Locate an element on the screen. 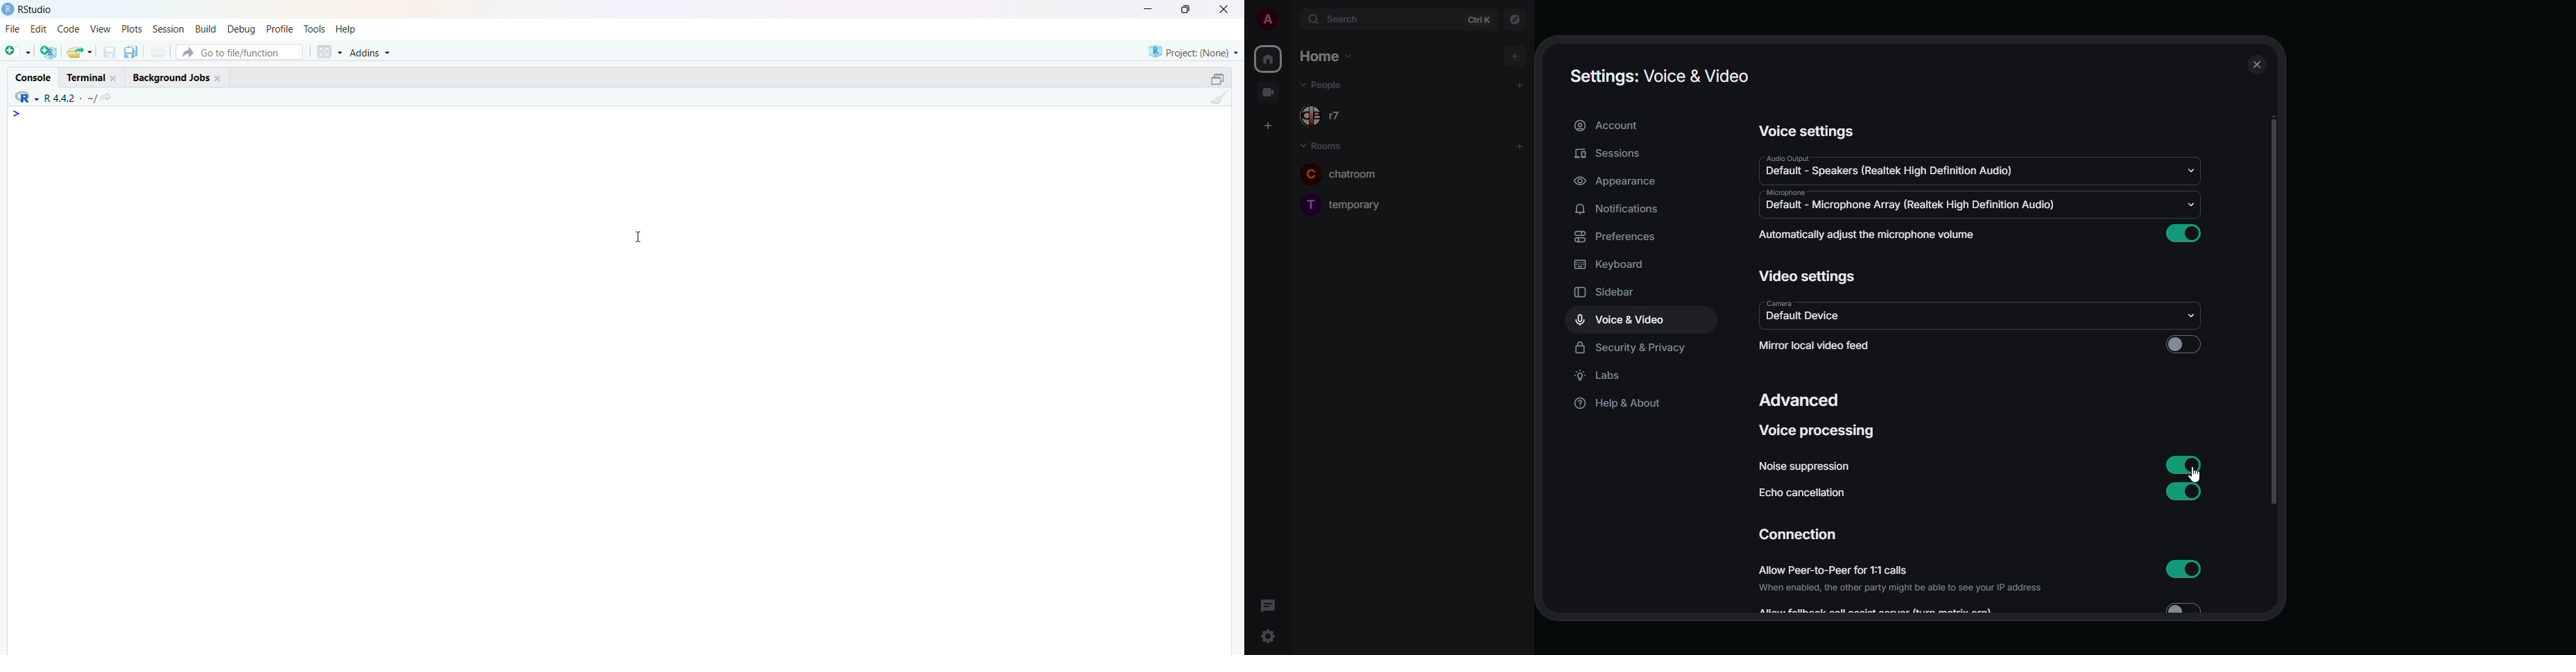 Image resolution: width=2576 pixels, height=672 pixels. R 4.4.2 ~/ is located at coordinates (71, 98).